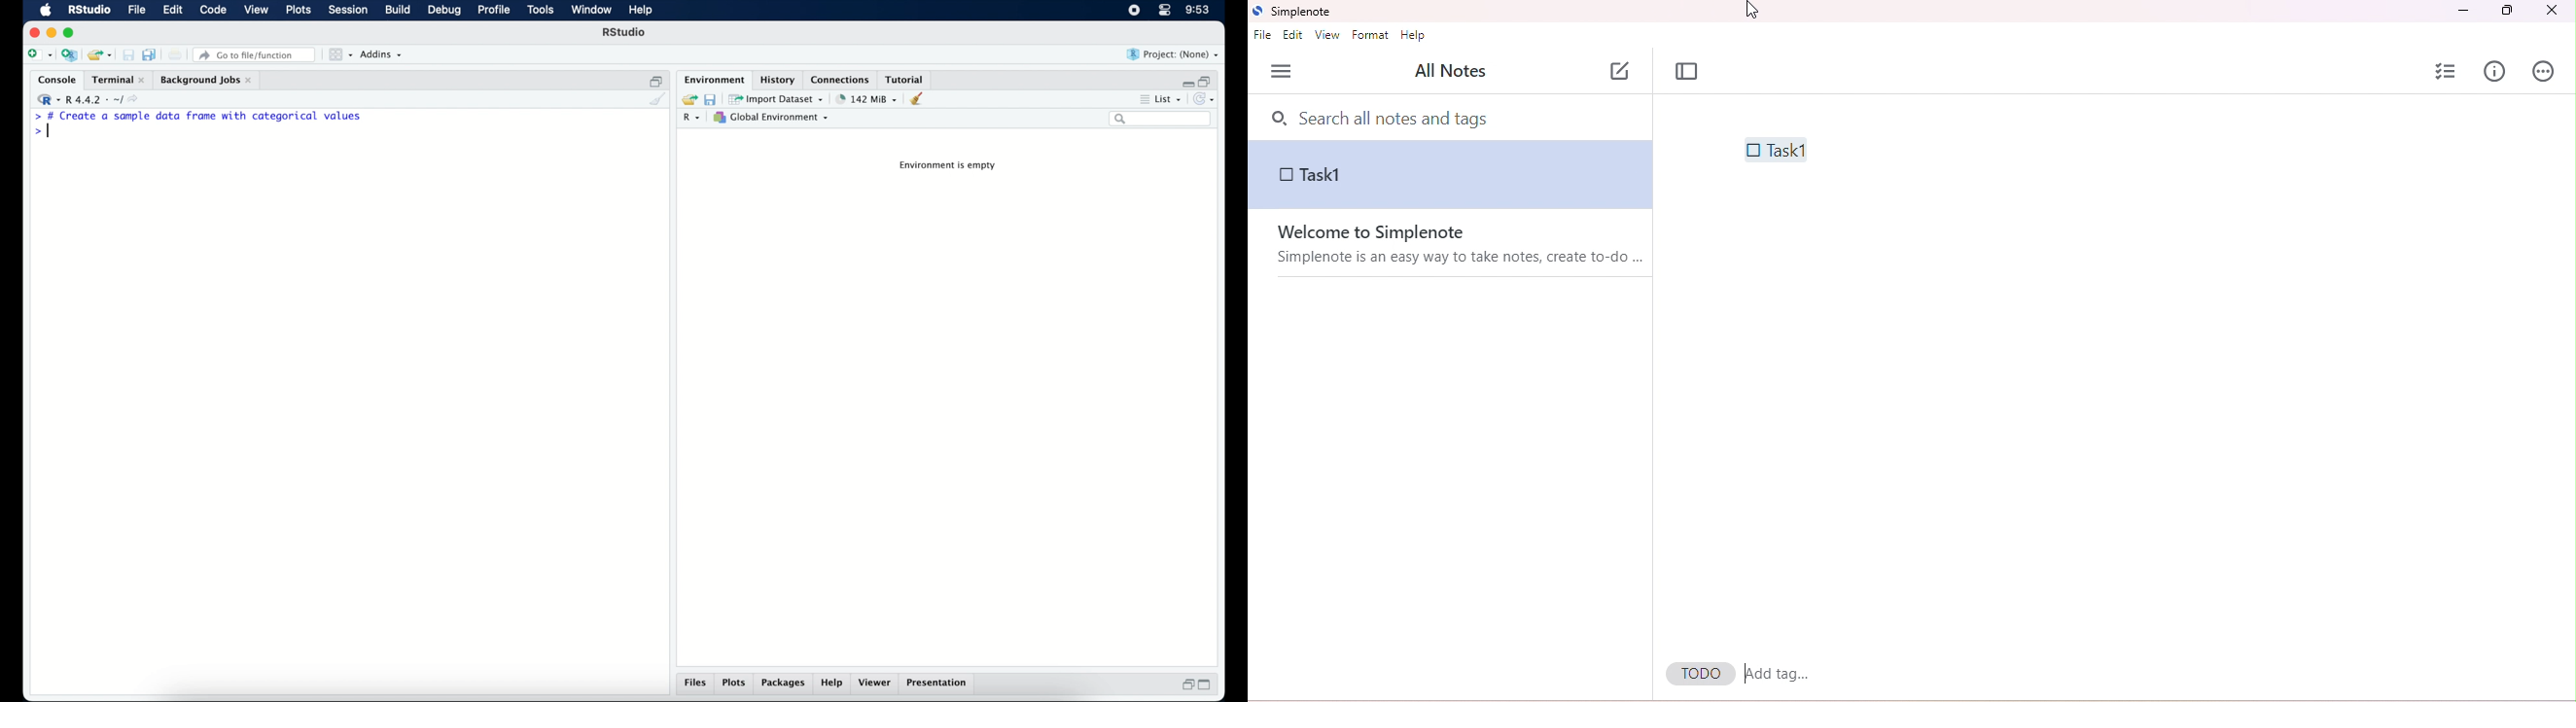 This screenshot has width=2576, height=728. What do you see at coordinates (834, 684) in the screenshot?
I see `help` at bounding box center [834, 684].